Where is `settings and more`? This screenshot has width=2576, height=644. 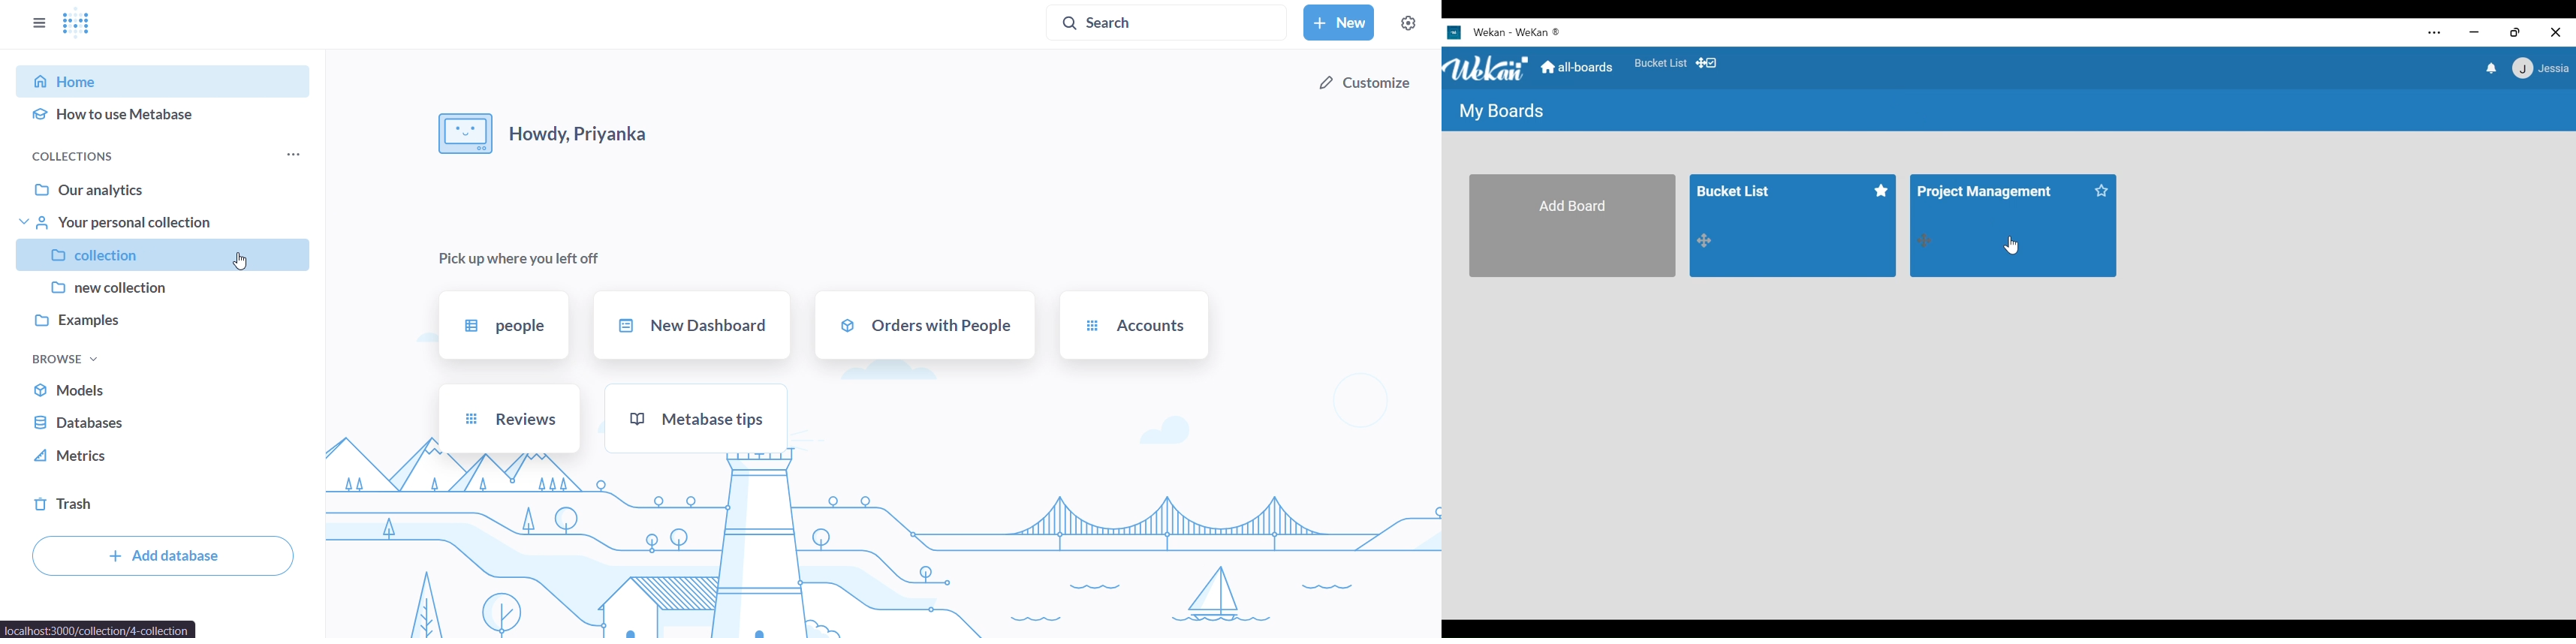 settings and more is located at coordinates (2433, 33).